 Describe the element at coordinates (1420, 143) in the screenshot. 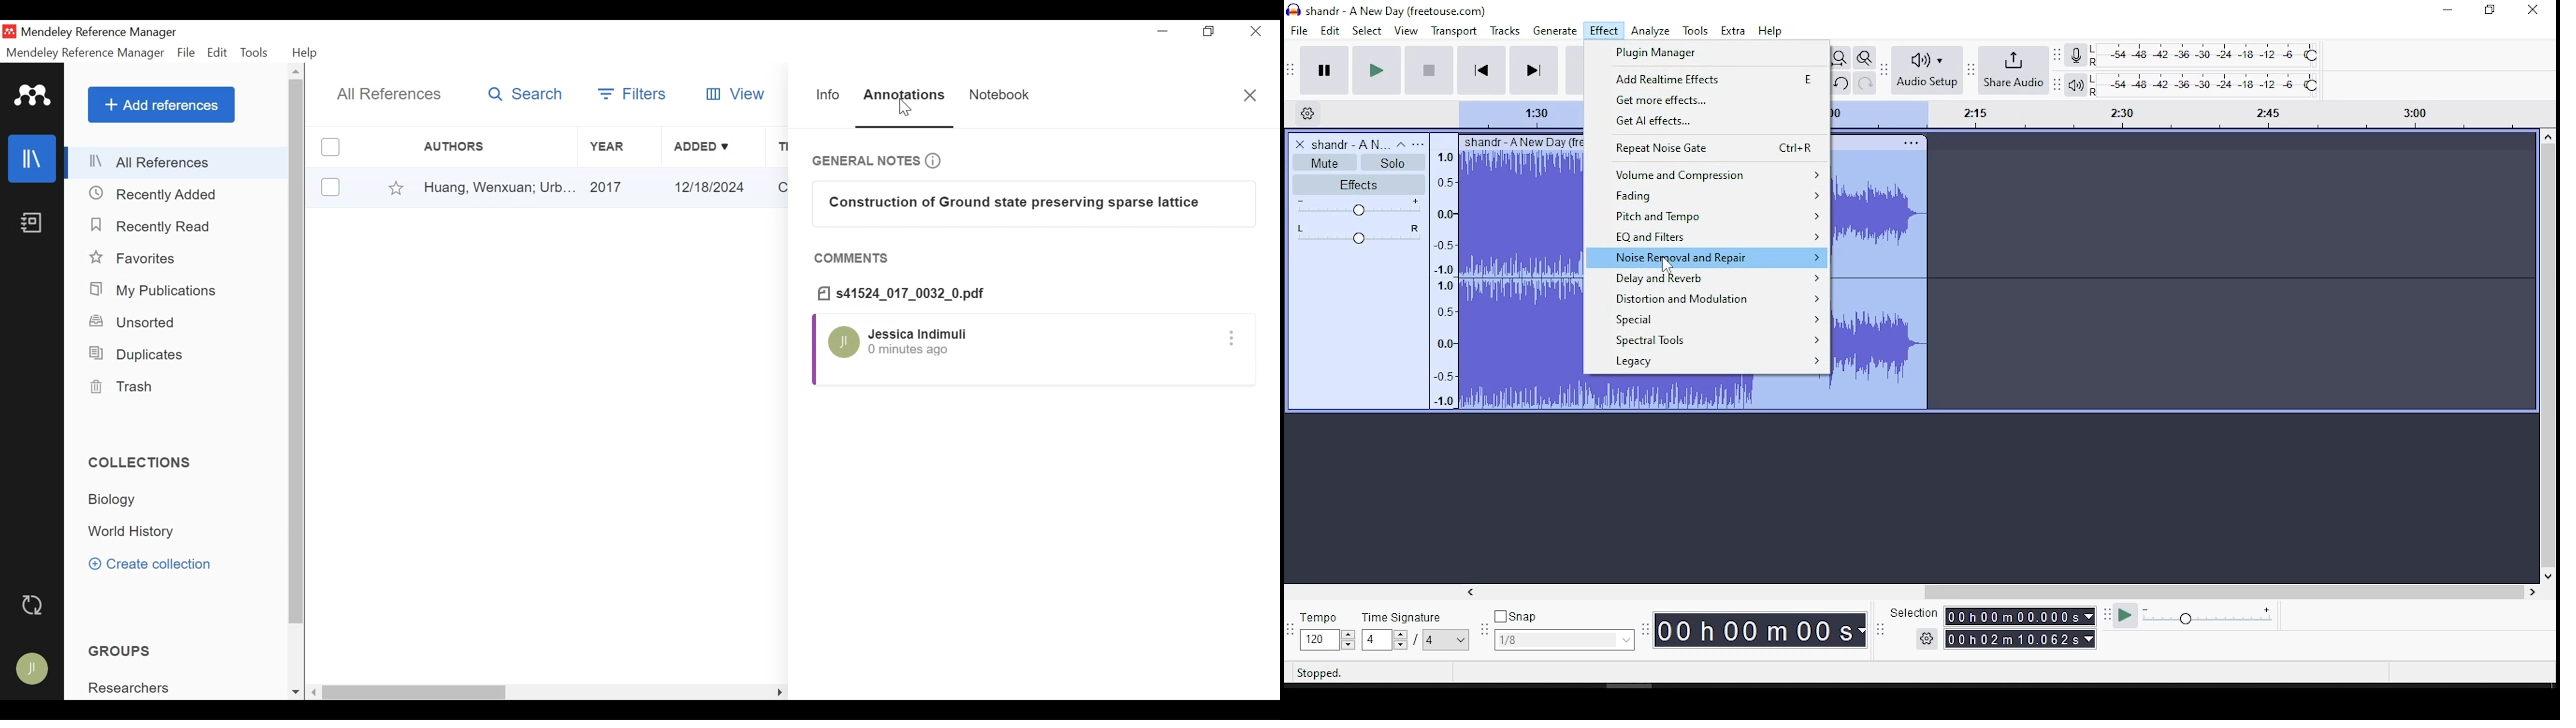

I see `open menu` at that location.